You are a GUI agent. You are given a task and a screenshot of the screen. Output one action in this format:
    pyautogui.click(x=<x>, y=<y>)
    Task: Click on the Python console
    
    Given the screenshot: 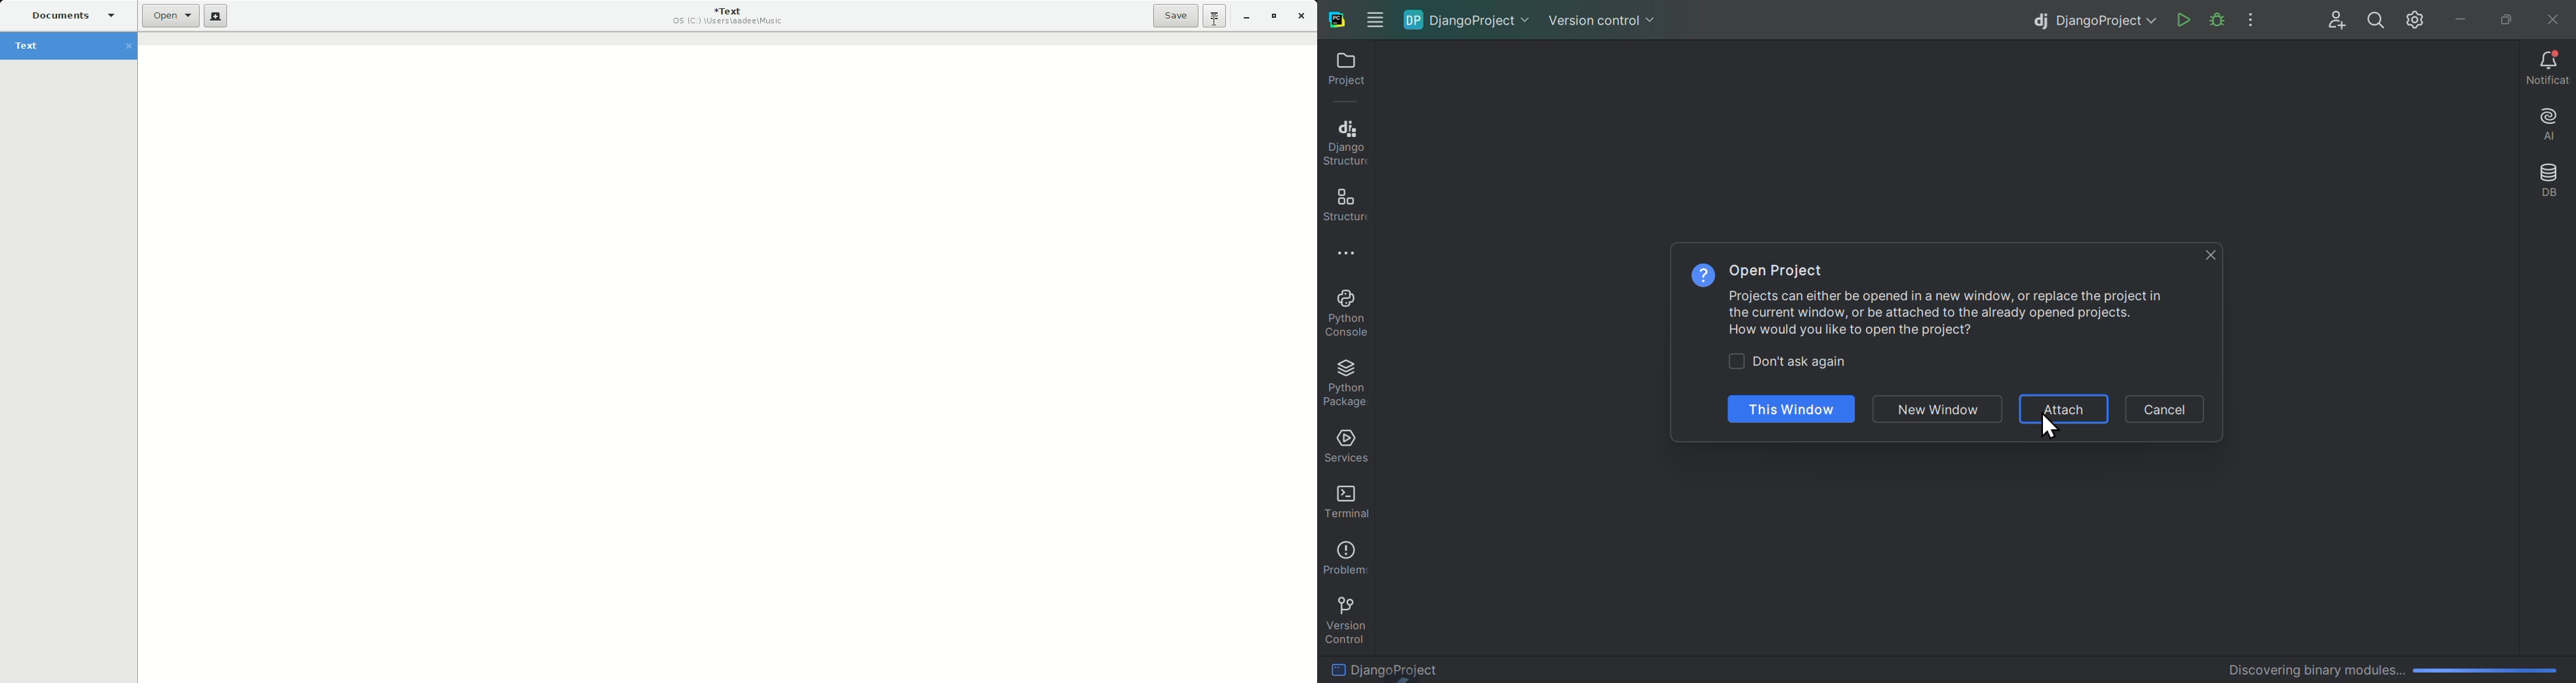 What is the action you would take?
    pyautogui.click(x=1350, y=315)
    